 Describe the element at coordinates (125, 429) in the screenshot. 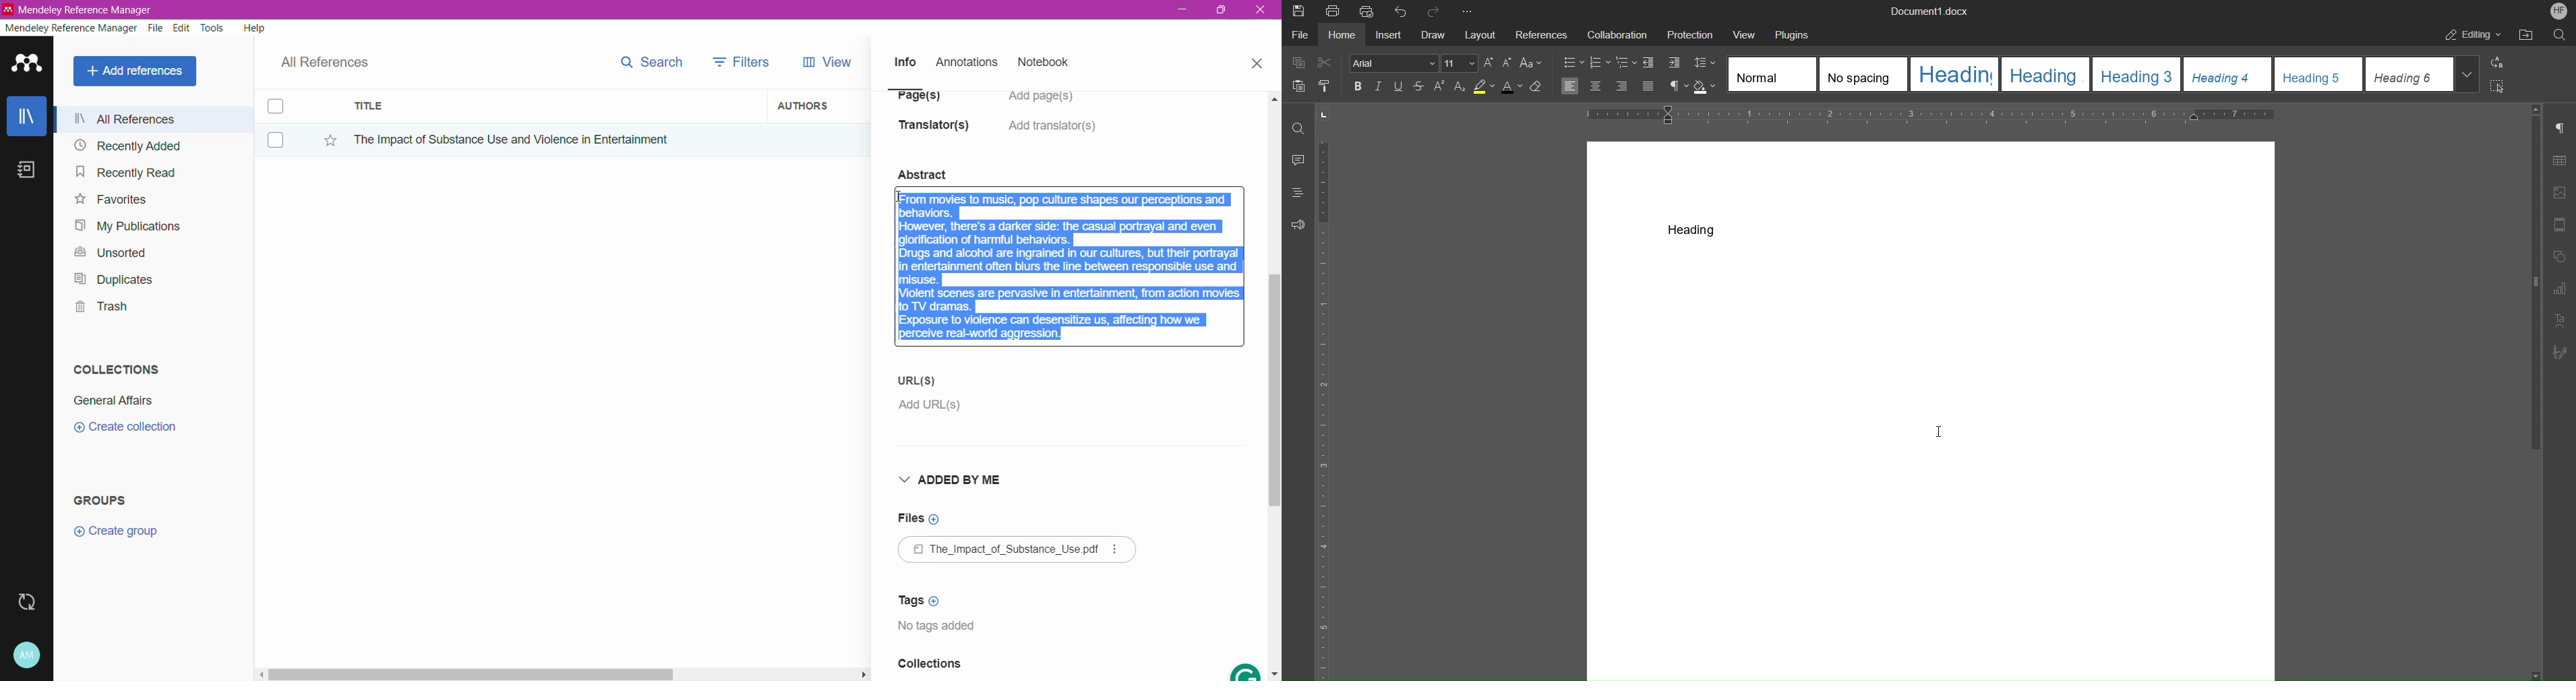

I see `Click to Create Collection` at that location.